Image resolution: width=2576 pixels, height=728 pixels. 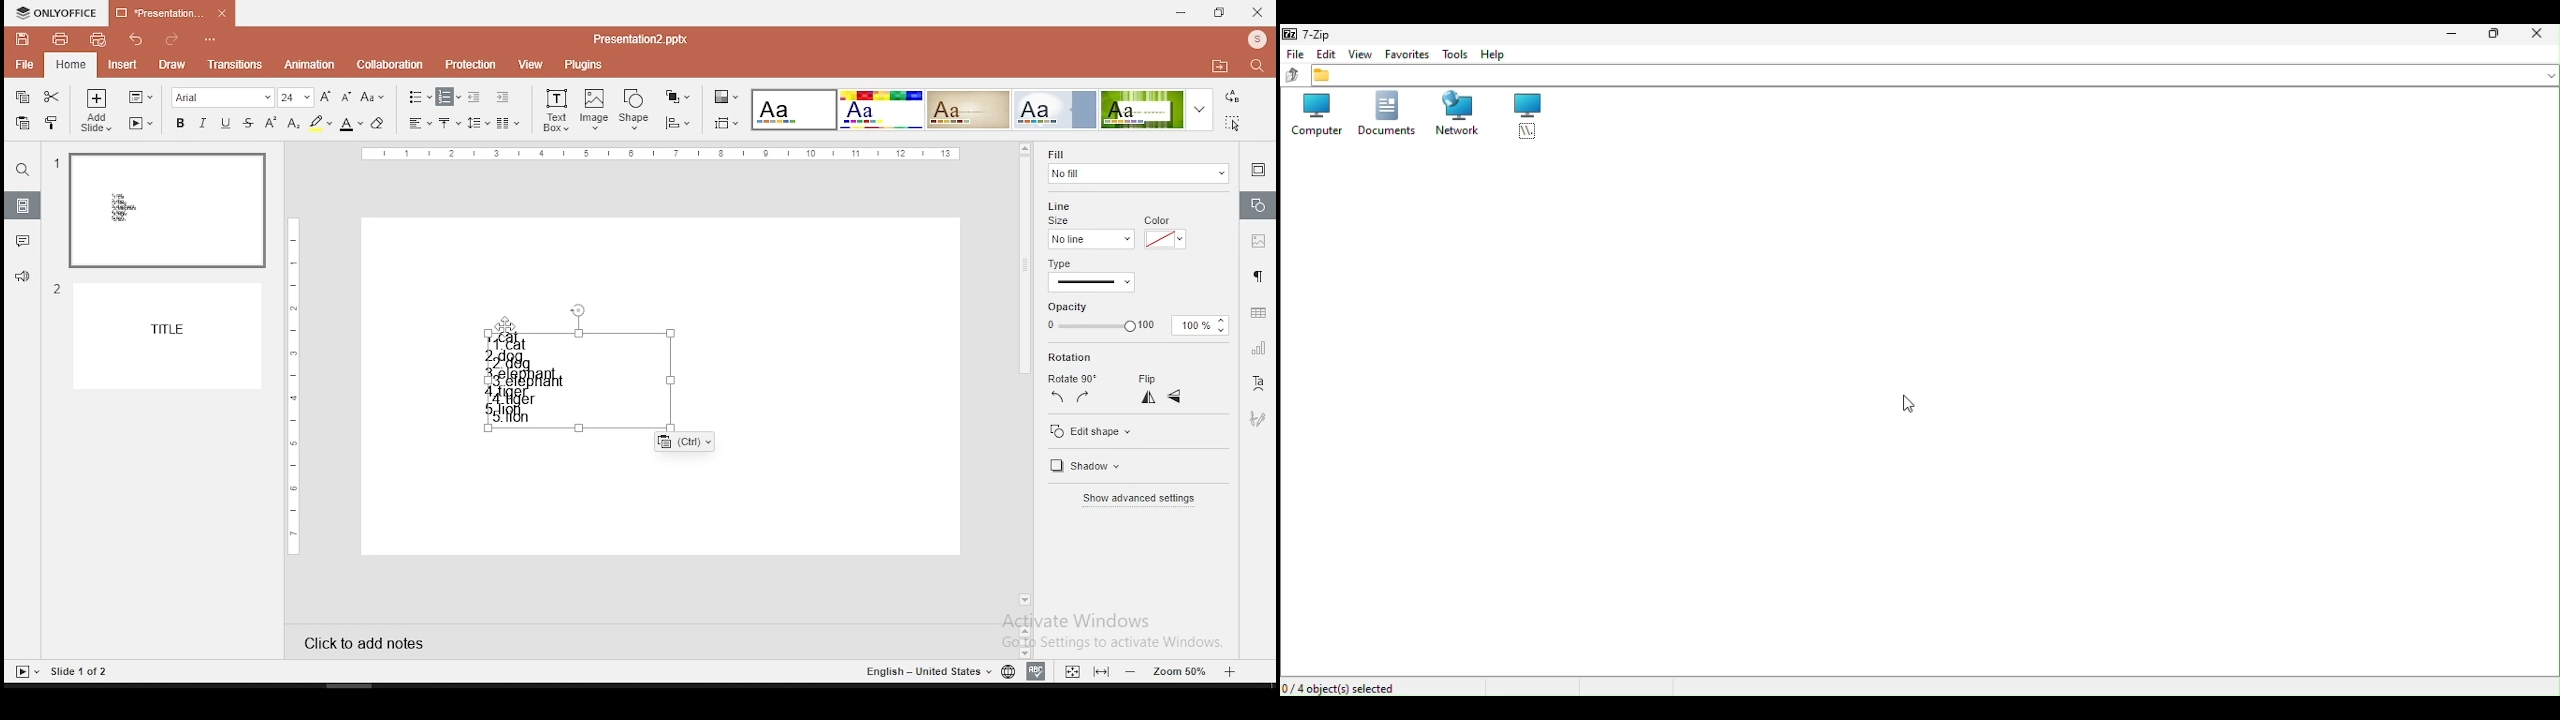 I want to click on columns, so click(x=508, y=122).